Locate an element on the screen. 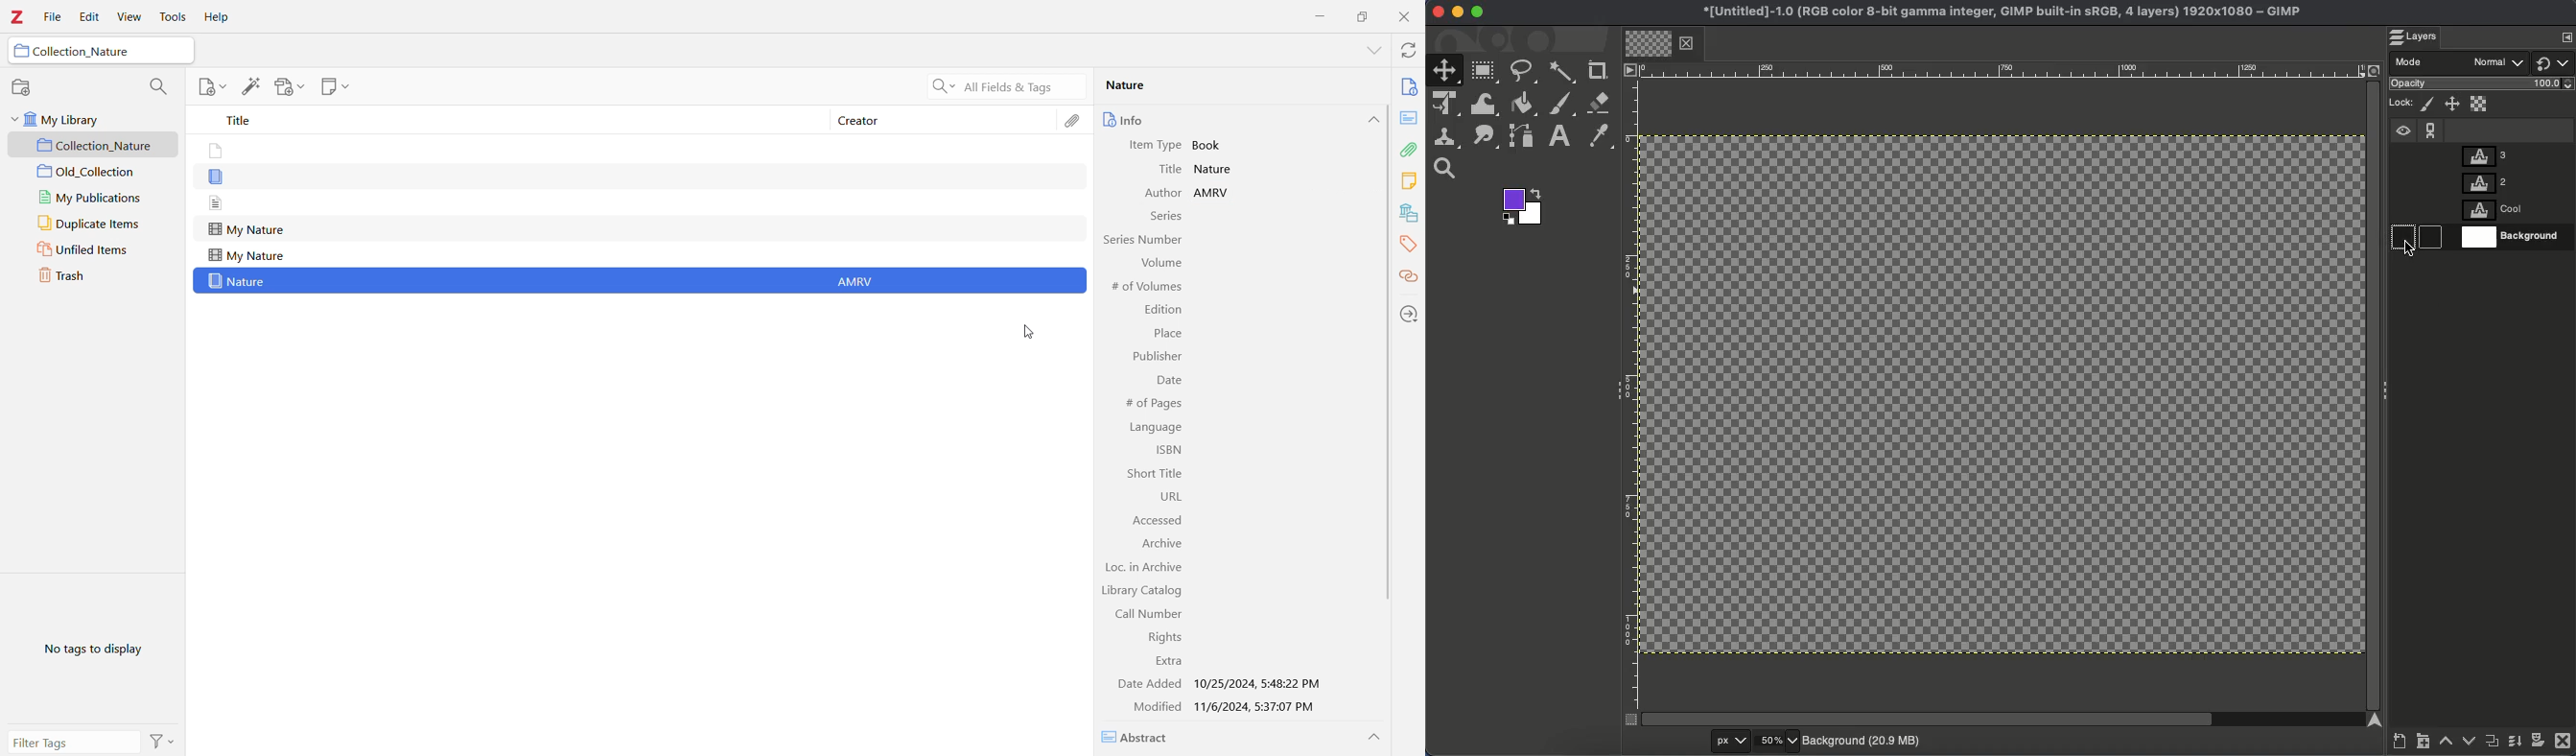 The image size is (2576, 756). Fill is located at coordinates (1524, 104).